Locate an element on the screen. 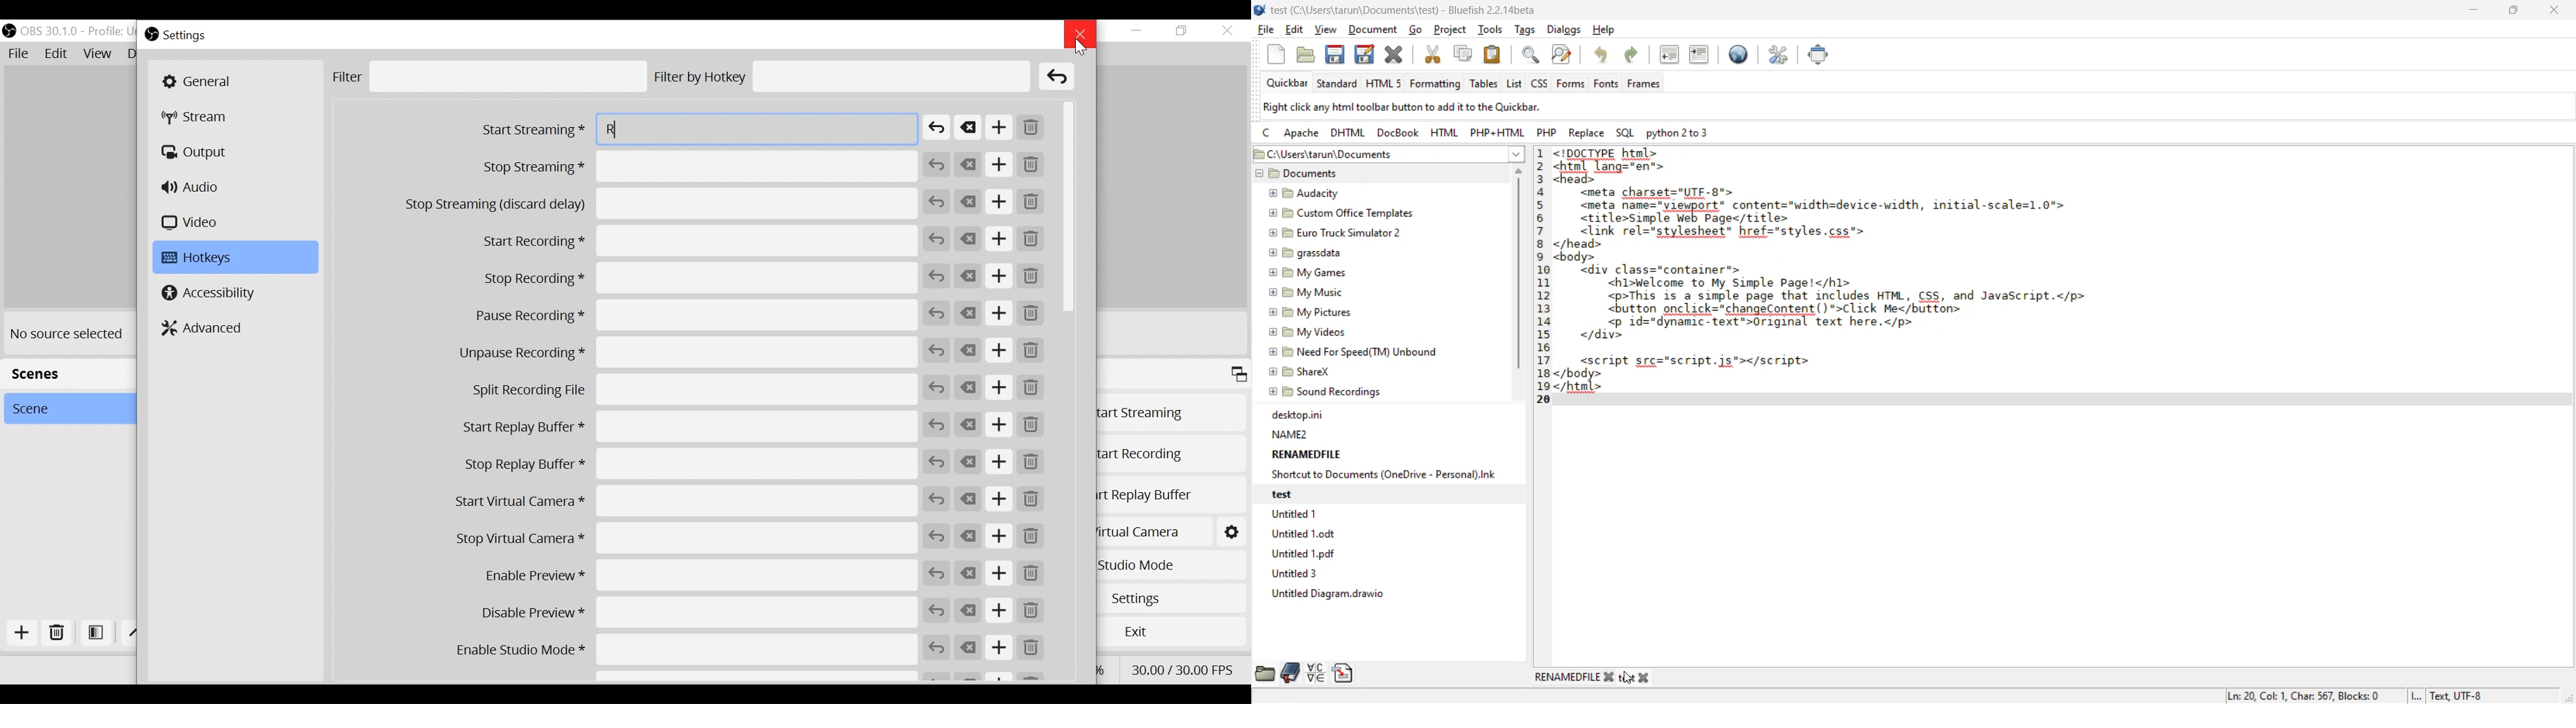 This screenshot has width=2576, height=728. file path is located at coordinates (1375, 155).